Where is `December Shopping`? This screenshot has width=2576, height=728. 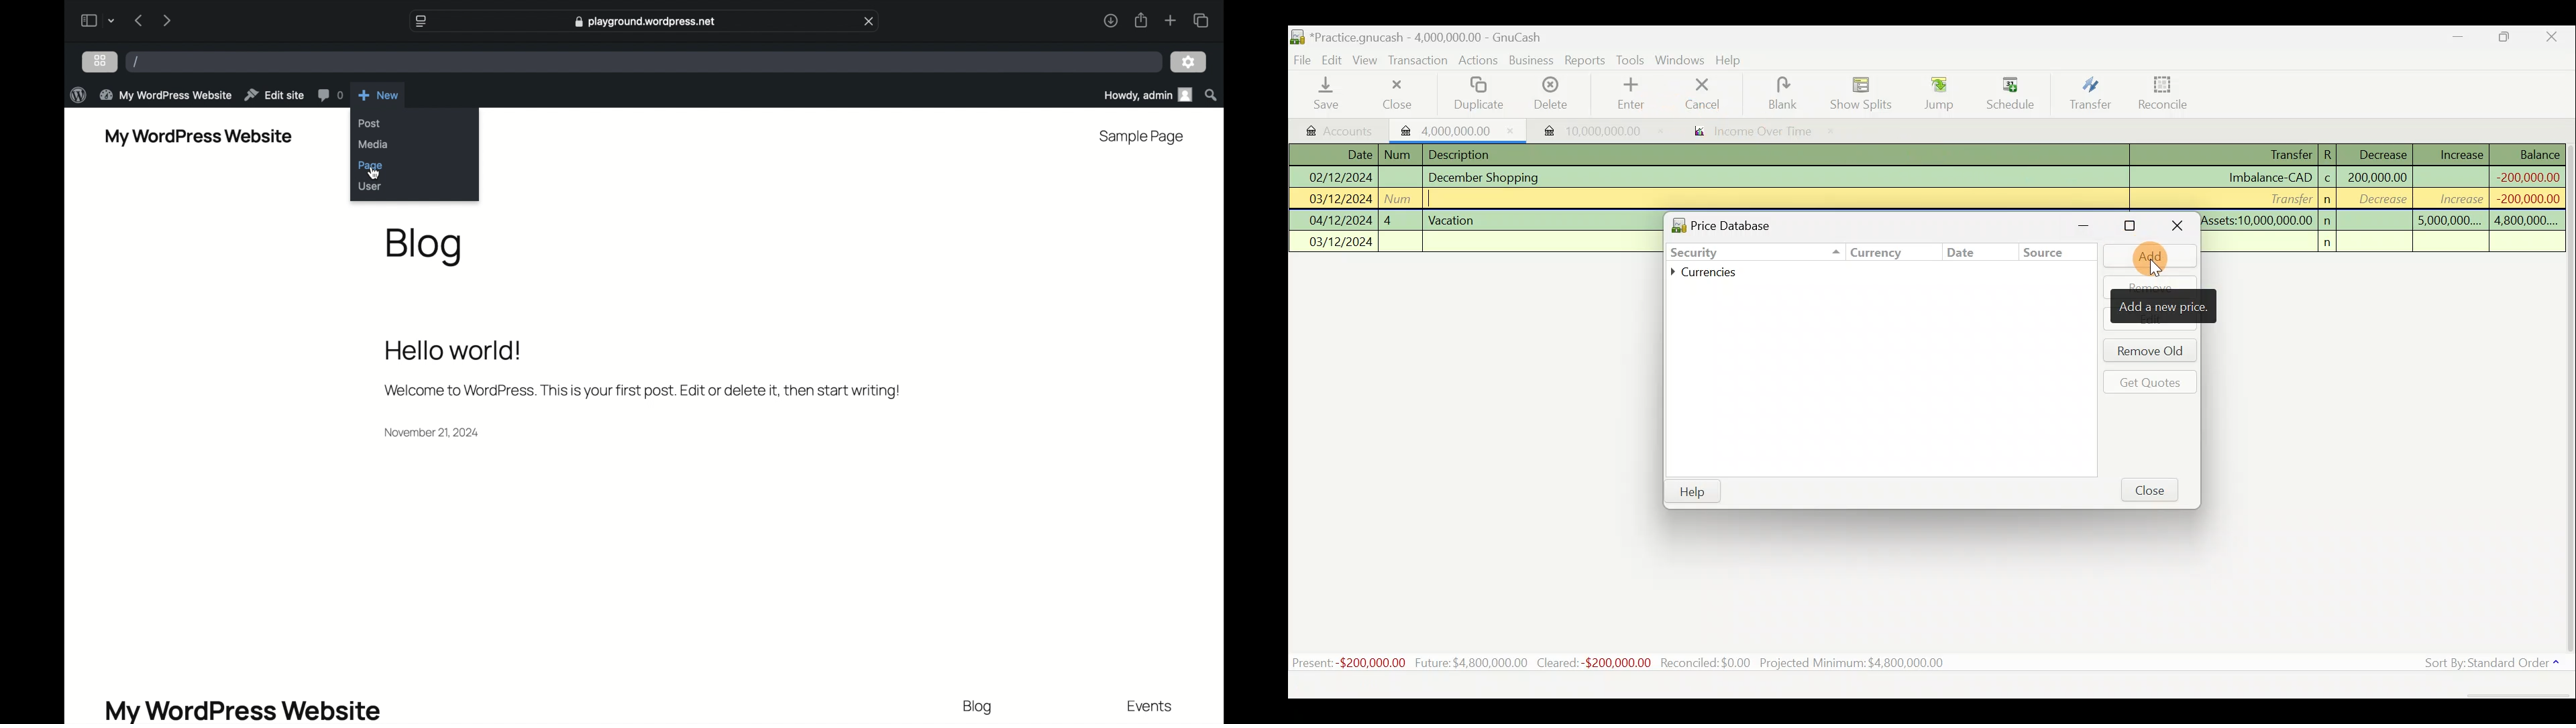
December Shopping is located at coordinates (1490, 178).